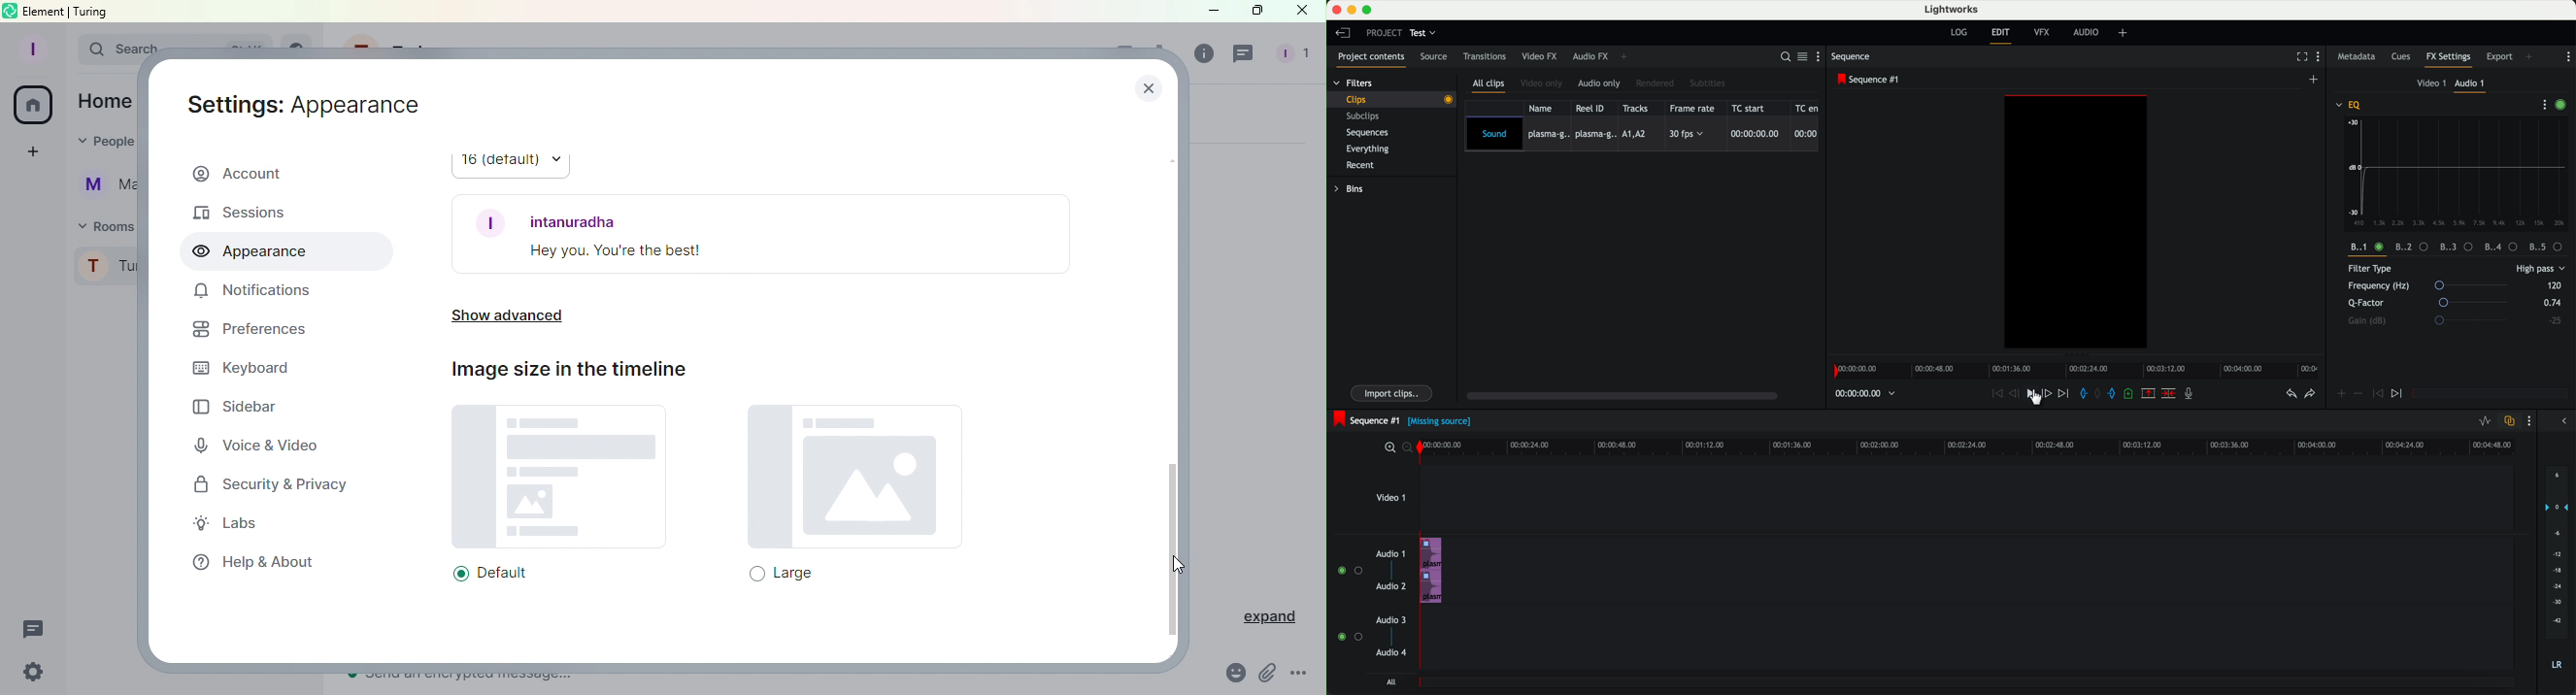 The height and width of the screenshot is (700, 2576). What do you see at coordinates (2291, 397) in the screenshot?
I see `undo` at bounding box center [2291, 397].